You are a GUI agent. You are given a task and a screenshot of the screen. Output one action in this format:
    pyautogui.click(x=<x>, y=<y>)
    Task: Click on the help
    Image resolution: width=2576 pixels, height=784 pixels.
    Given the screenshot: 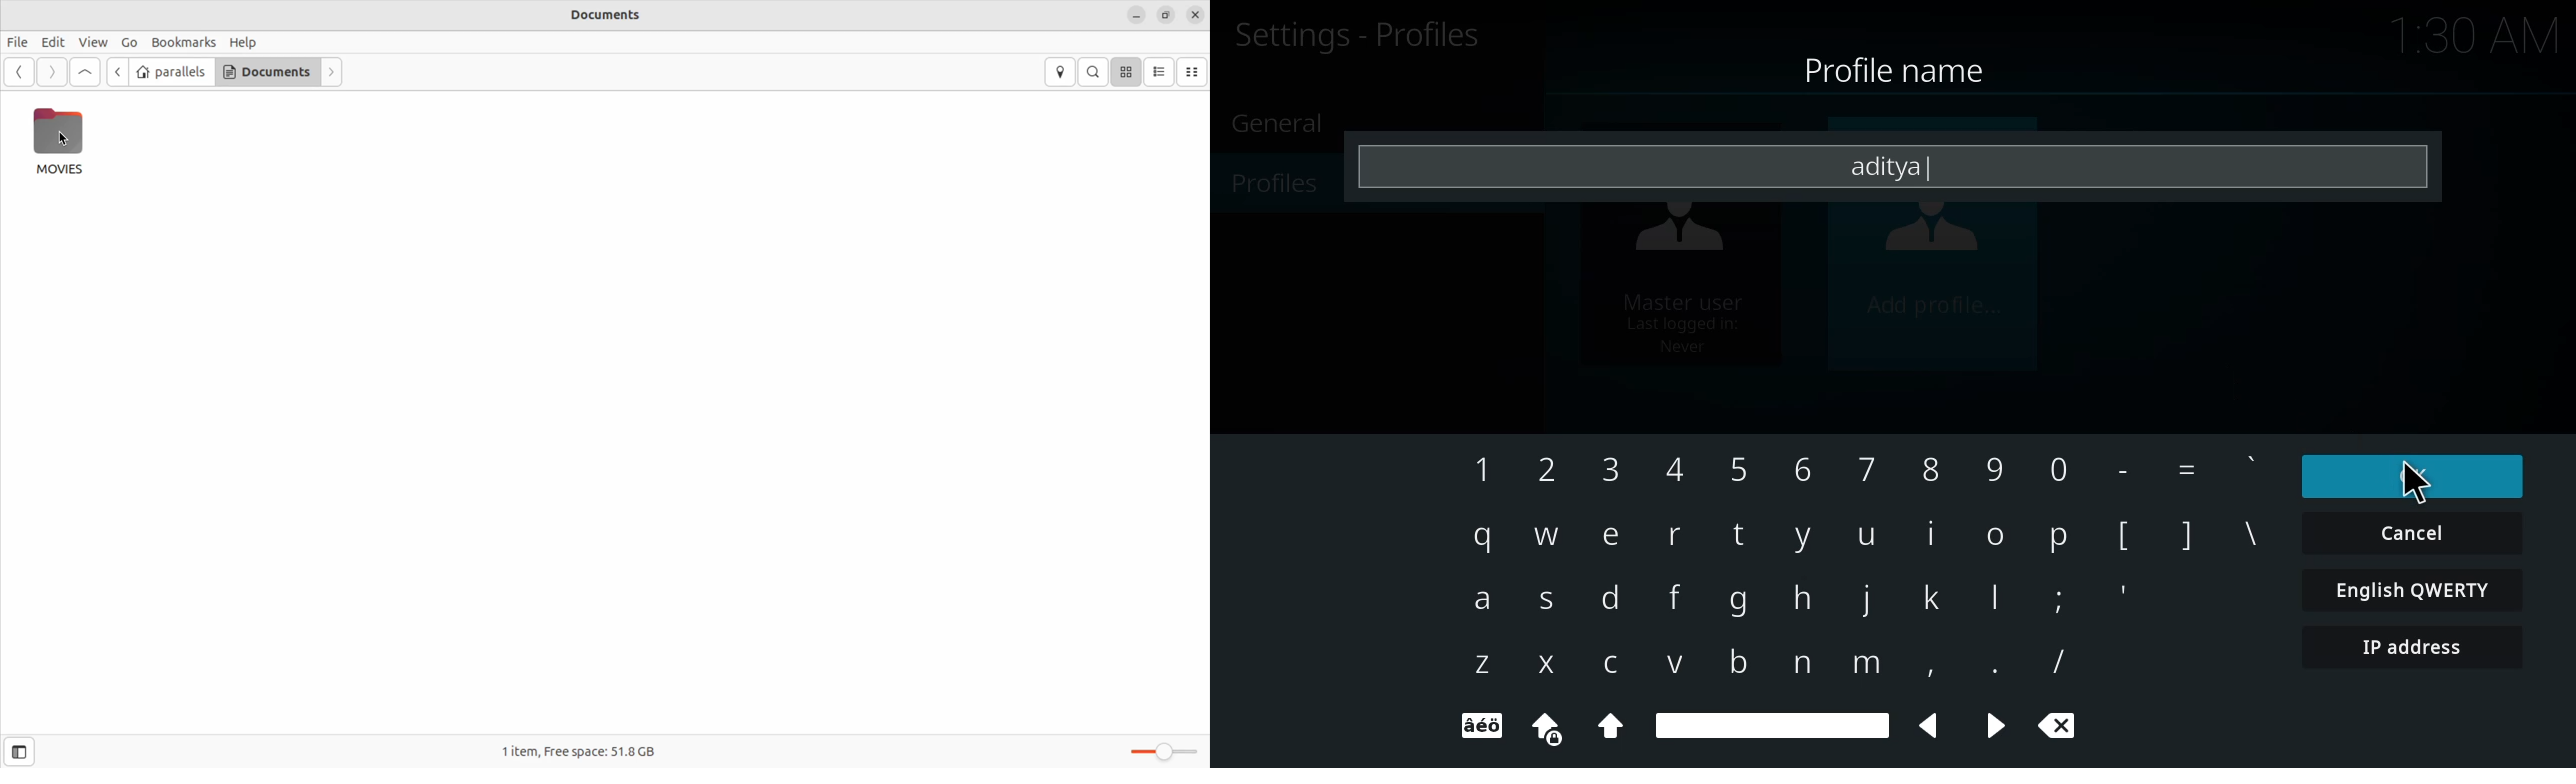 What is the action you would take?
    pyautogui.click(x=248, y=43)
    